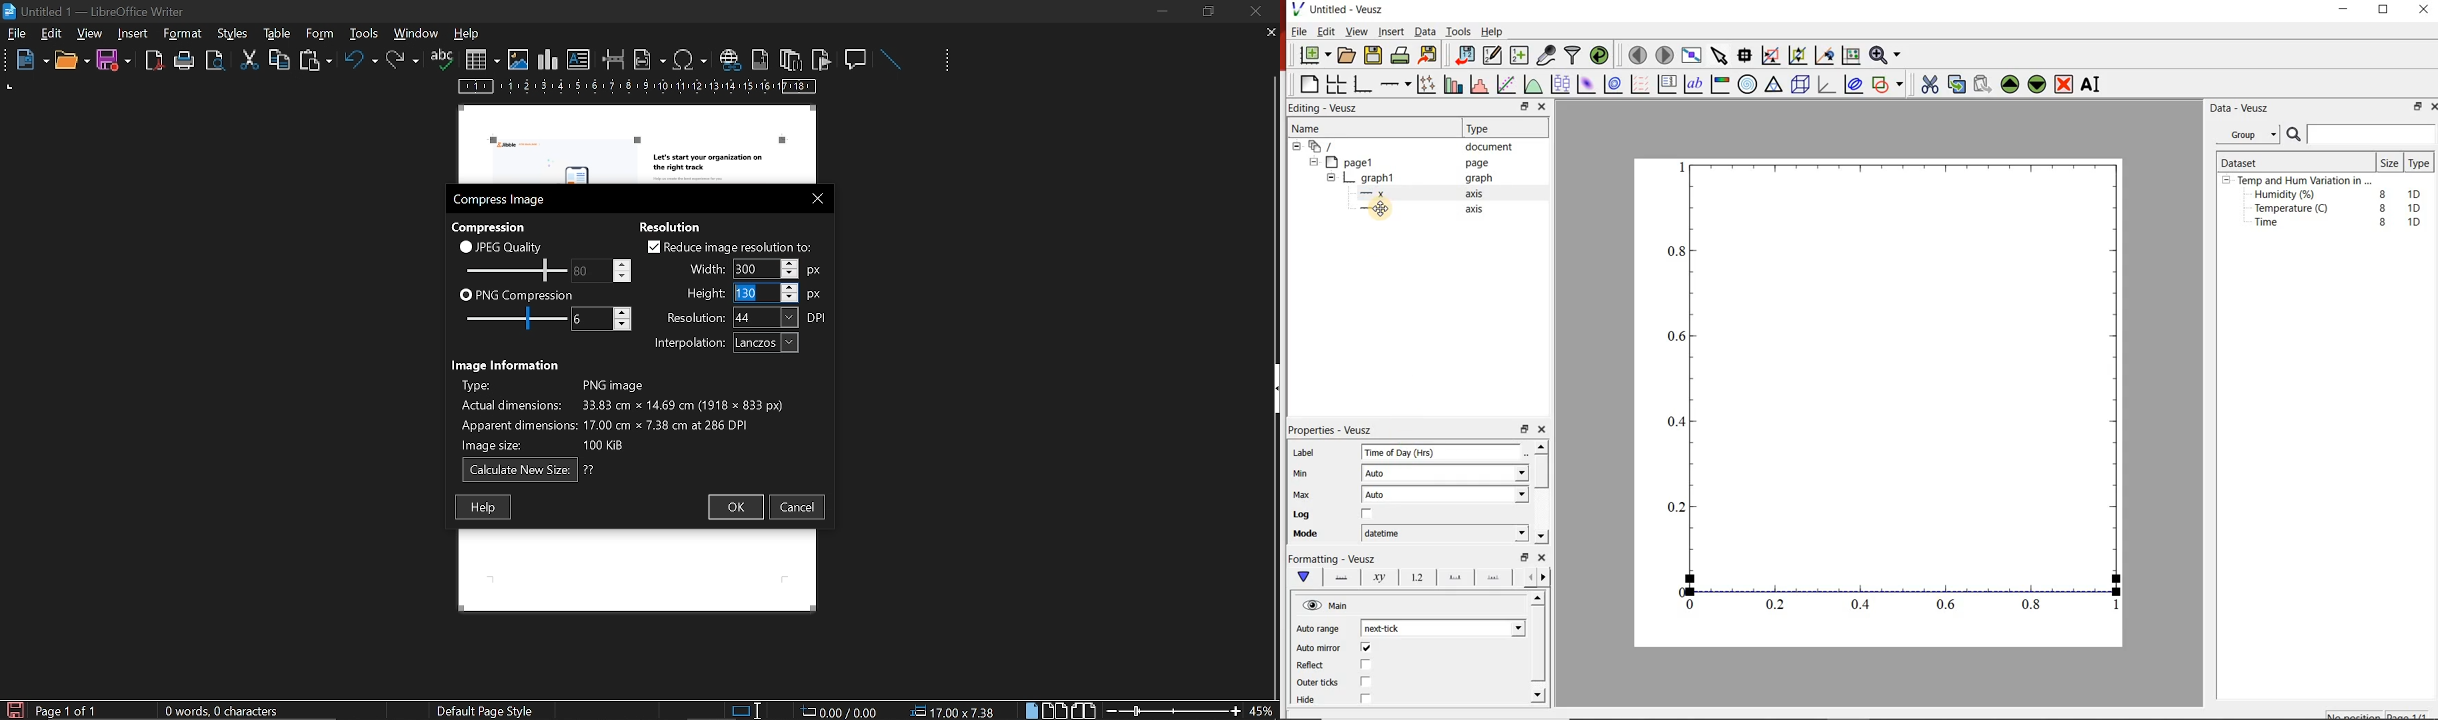 The height and width of the screenshot is (728, 2464). What do you see at coordinates (1674, 422) in the screenshot?
I see `0.4` at bounding box center [1674, 422].